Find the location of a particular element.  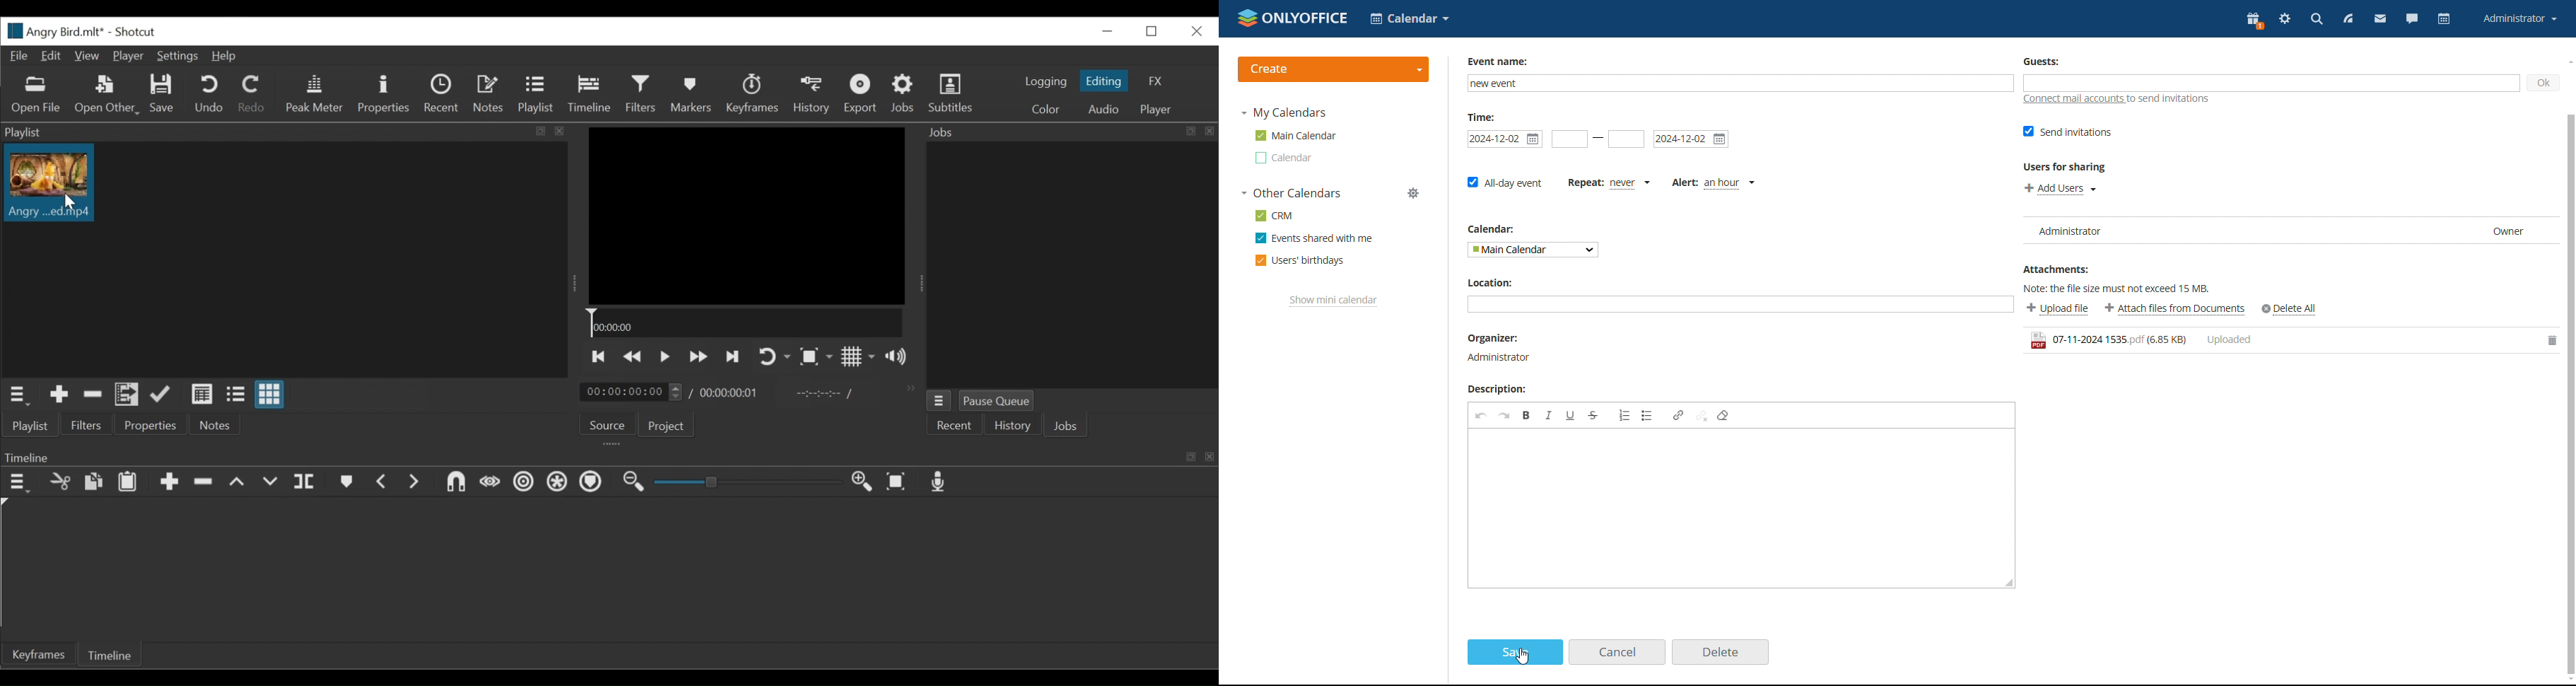

Set First Simple keyframe is located at coordinates (487, 482).